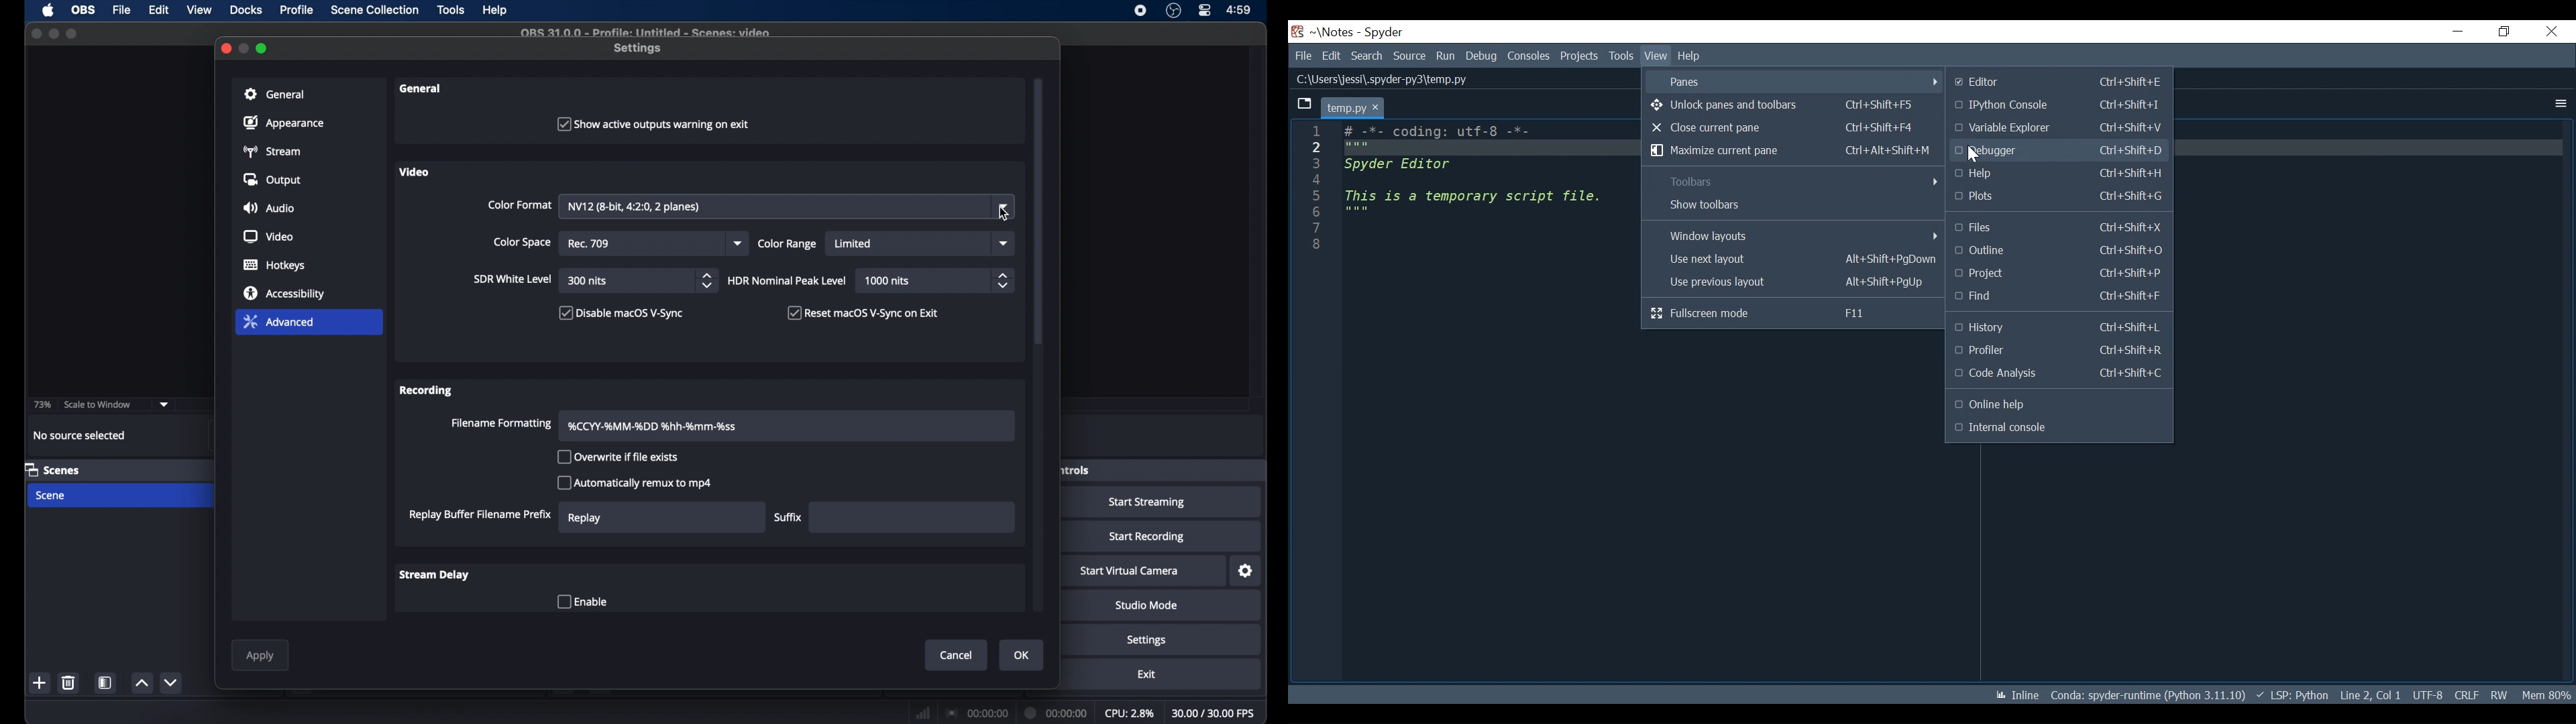 The height and width of the screenshot is (728, 2576). Describe the element at coordinates (2292, 695) in the screenshot. I see `LSP: Python` at that location.